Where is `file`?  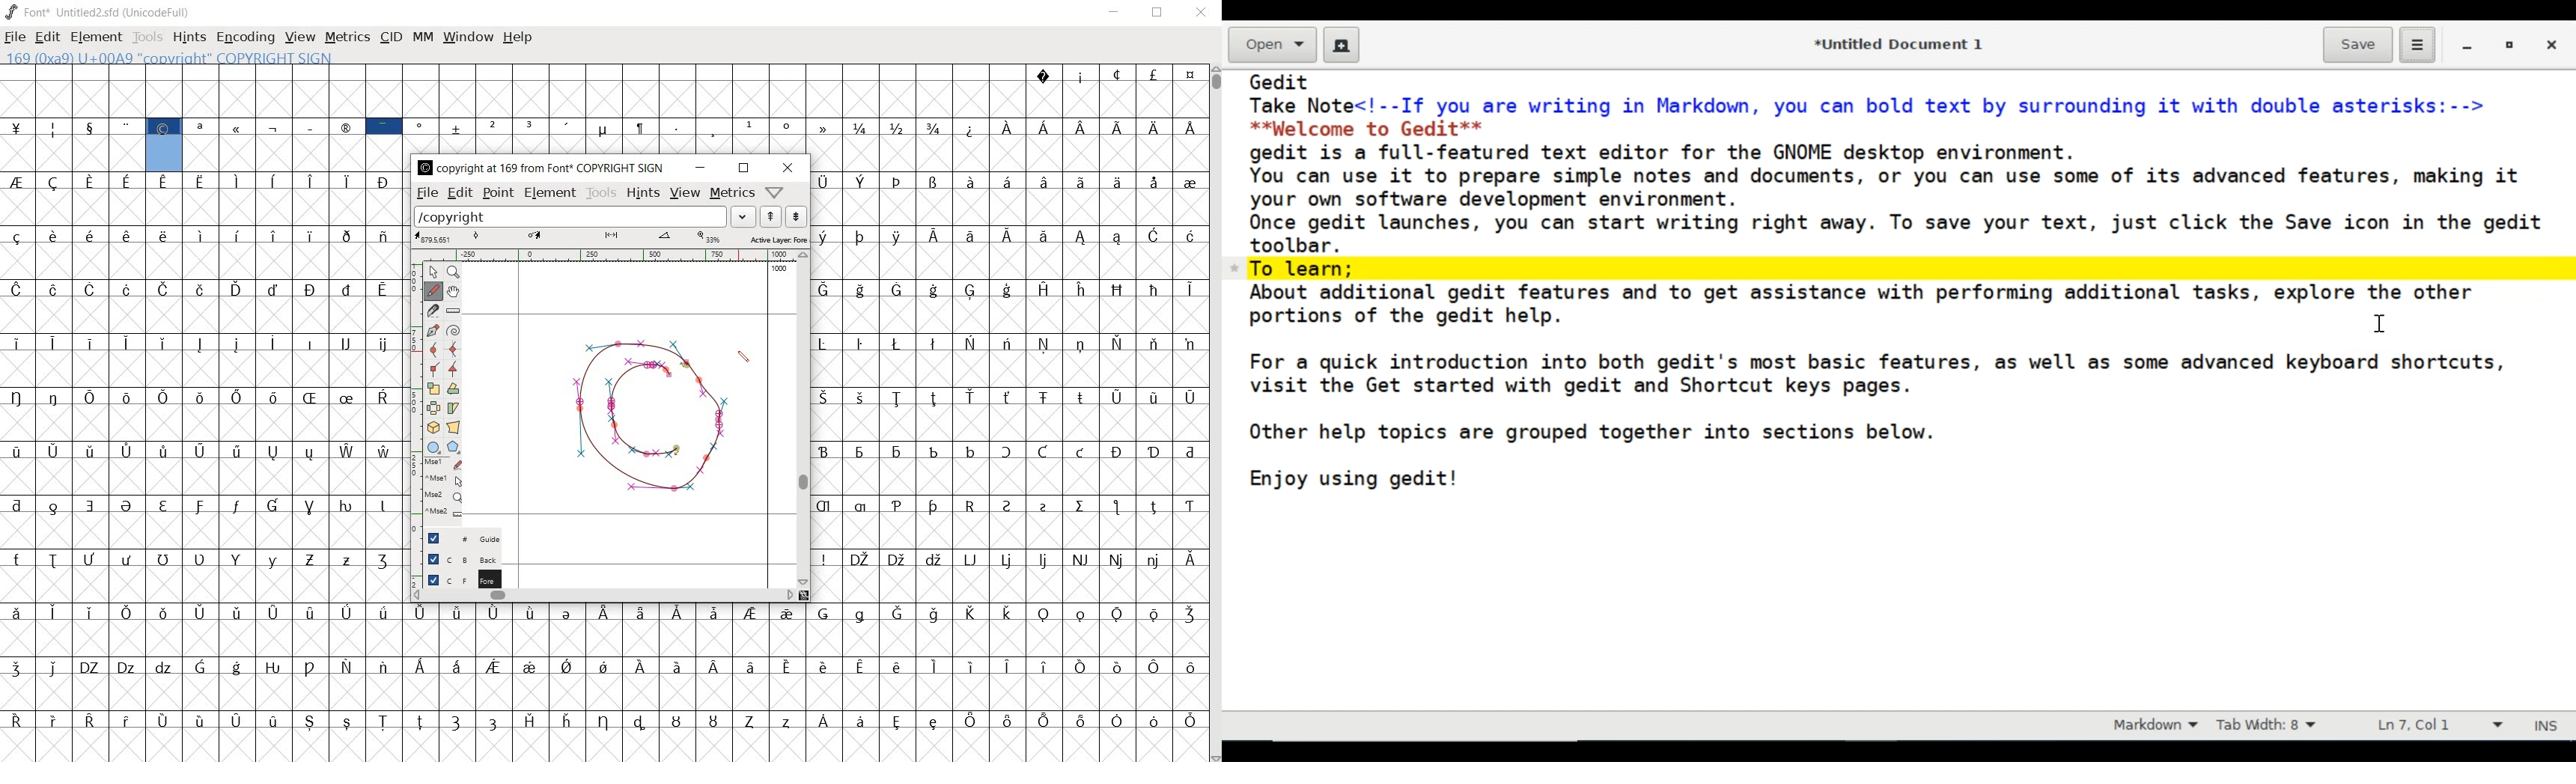
file is located at coordinates (15, 39).